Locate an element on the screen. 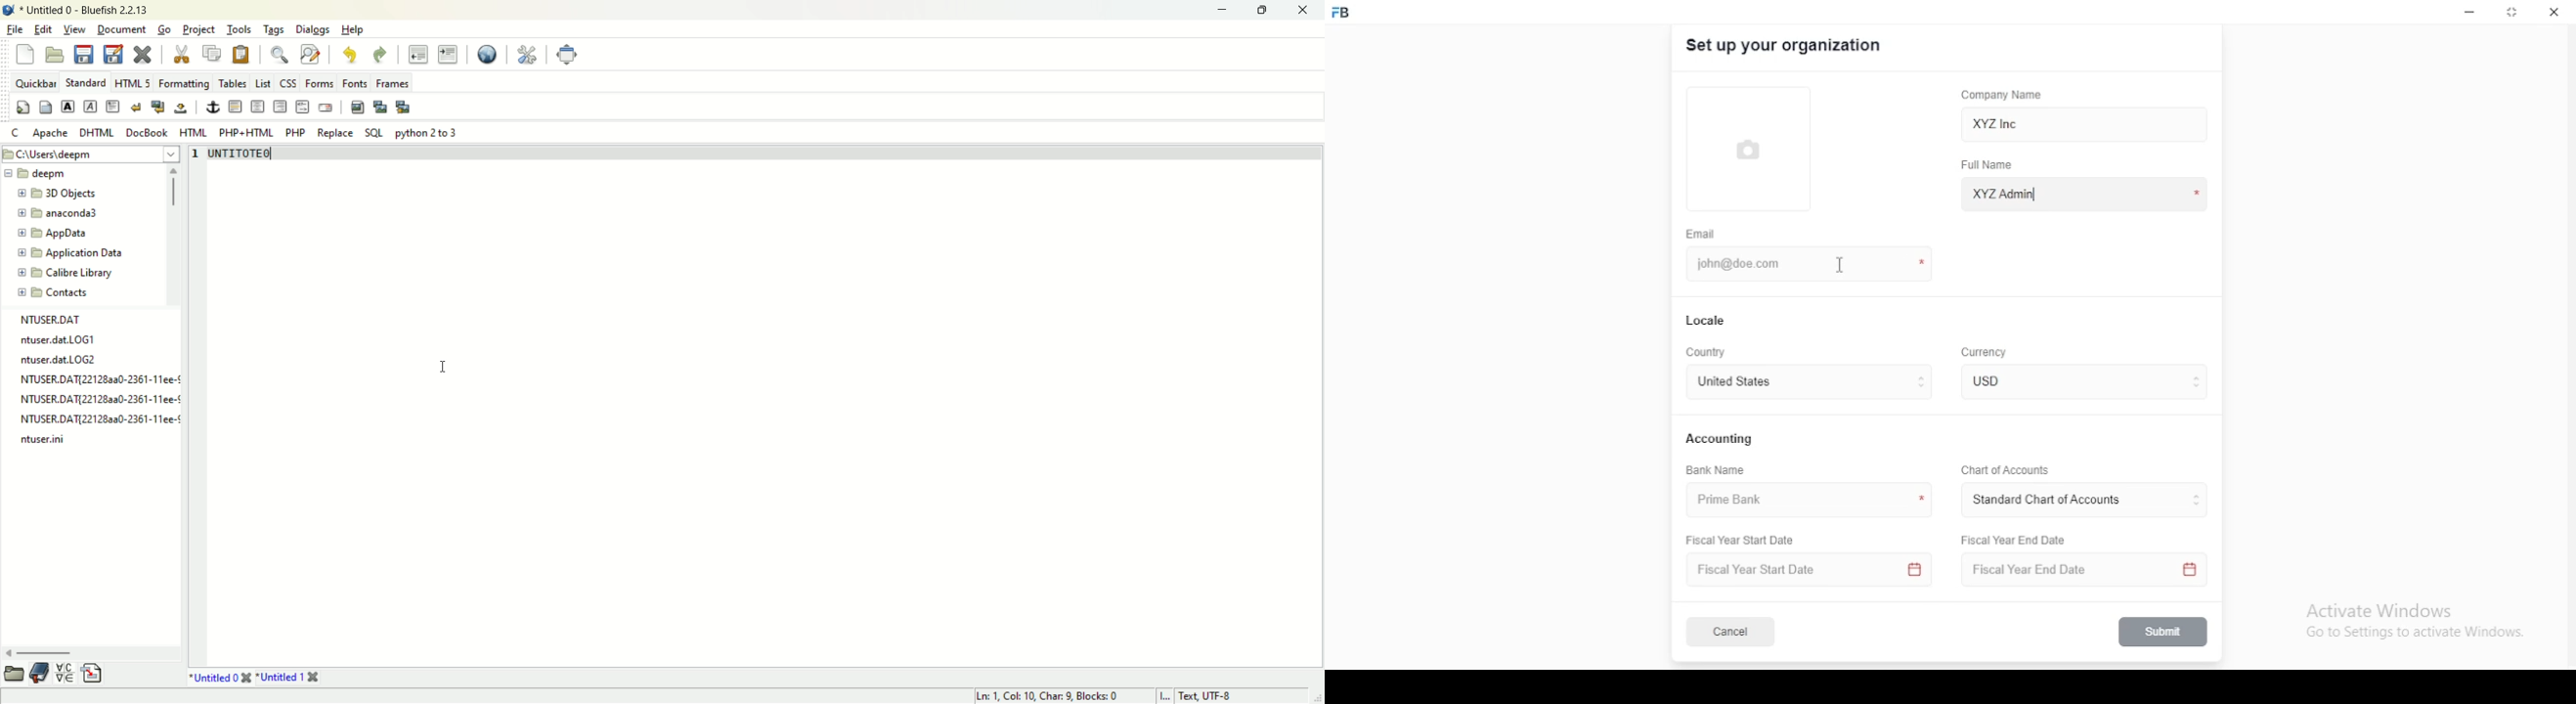 Image resolution: width=2576 pixels, height=728 pixels. full name is located at coordinates (1992, 165).